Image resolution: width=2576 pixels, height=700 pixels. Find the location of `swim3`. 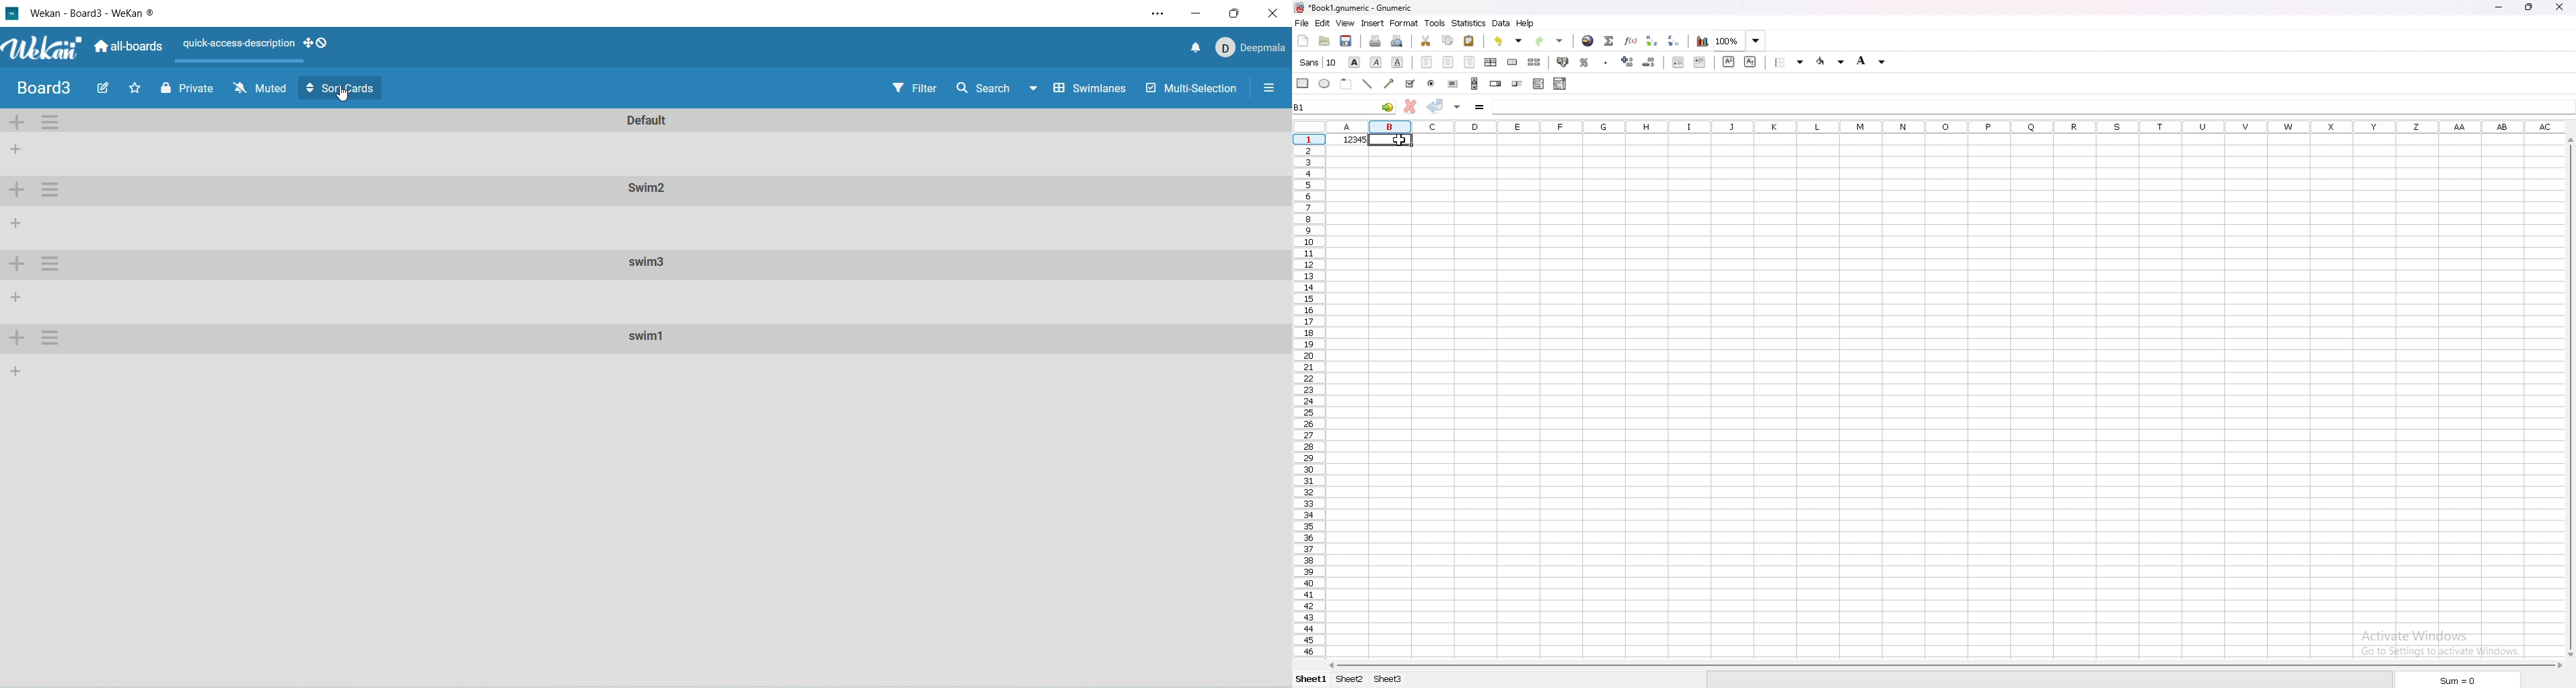

swim3 is located at coordinates (648, 263).